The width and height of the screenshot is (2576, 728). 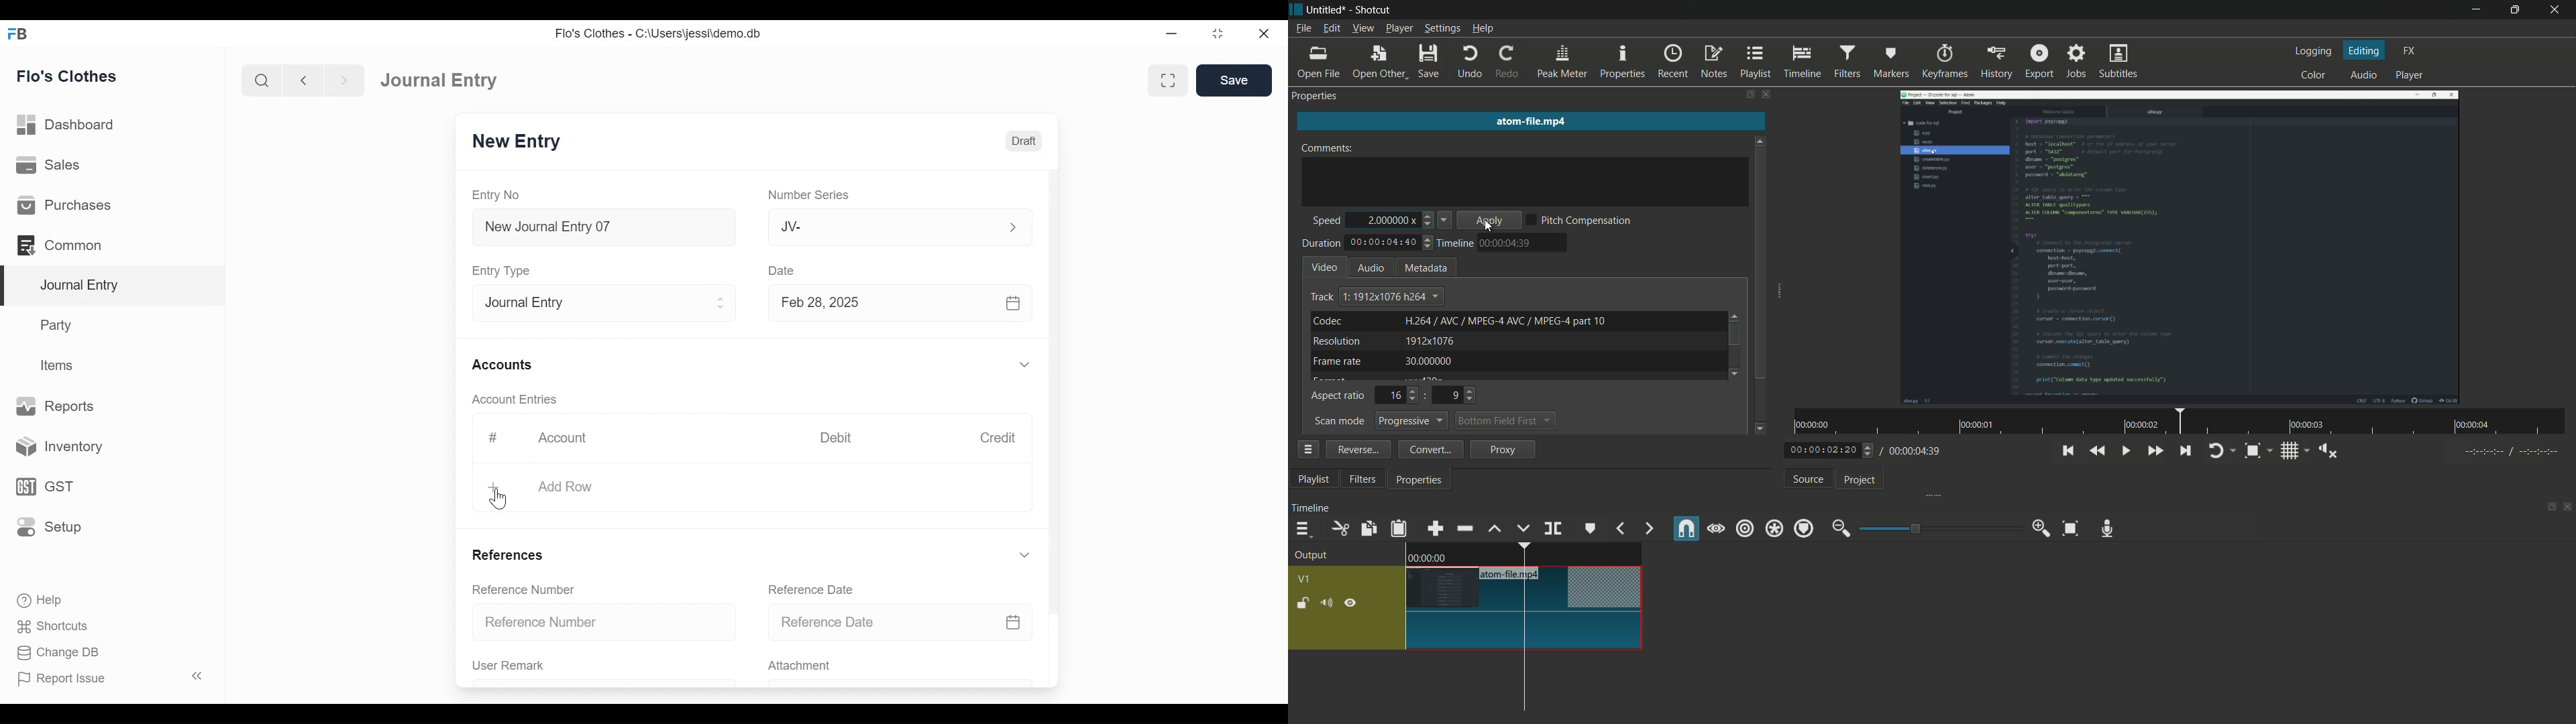 I want to click on proxy, so click(x=1501, y=448).